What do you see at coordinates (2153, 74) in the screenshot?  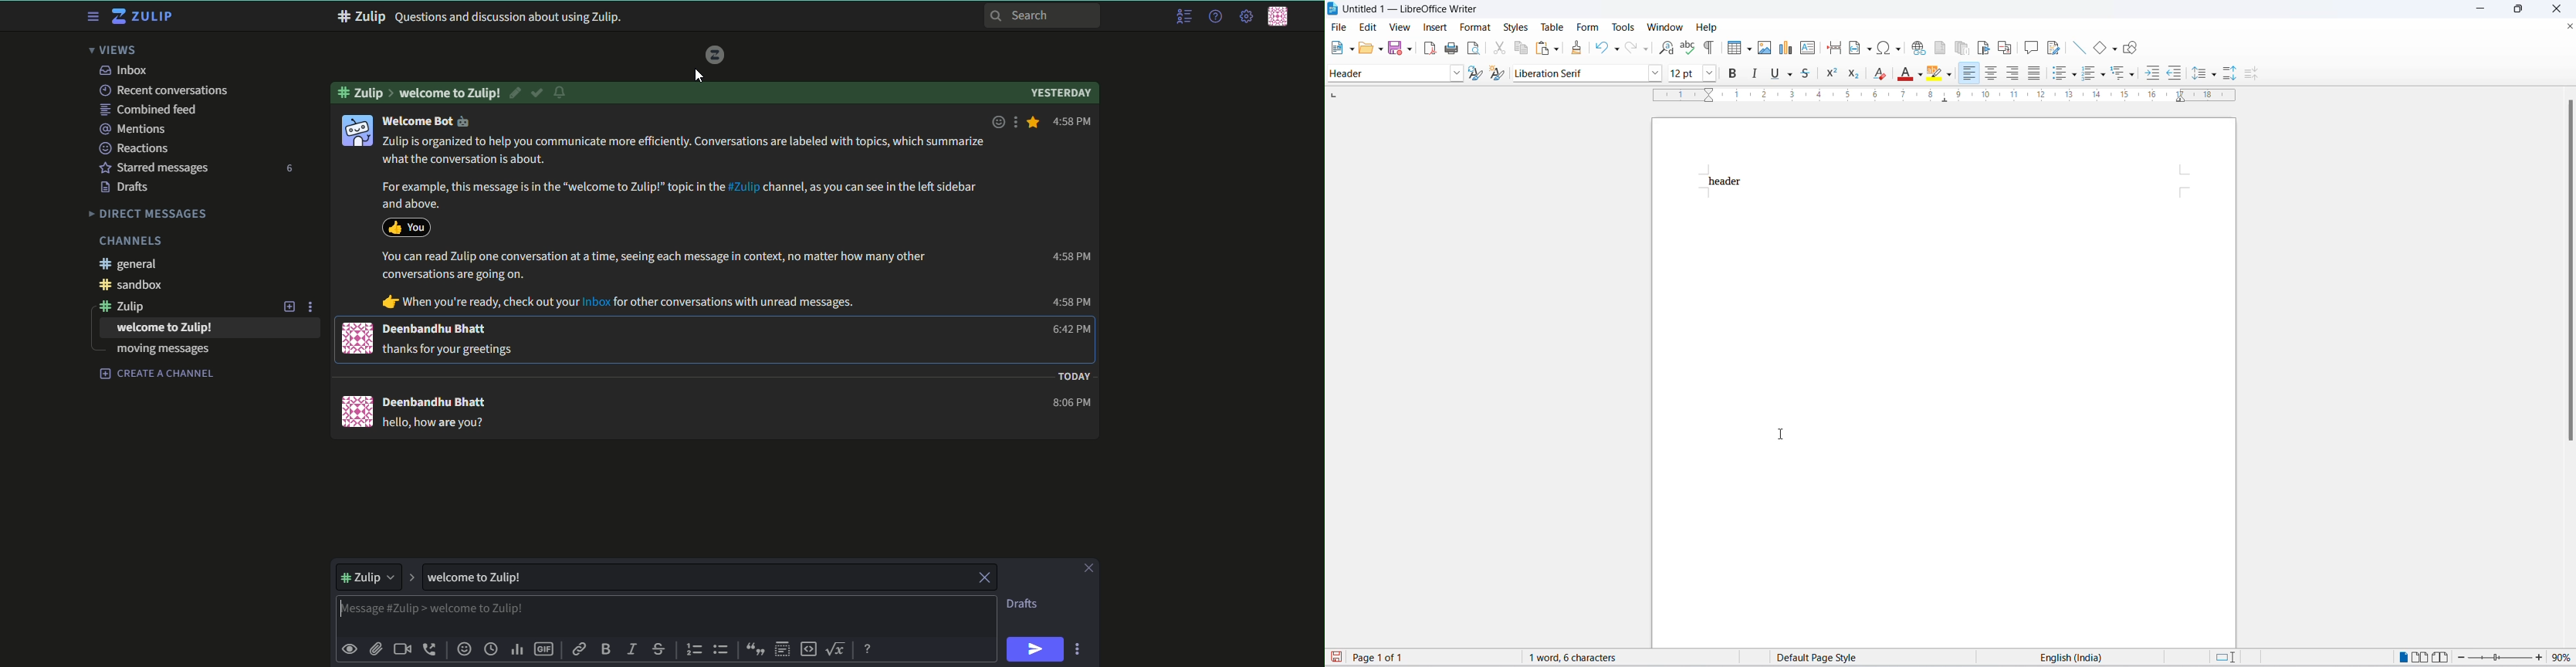 I see `increase indent` at bounding box center [2153, 74].